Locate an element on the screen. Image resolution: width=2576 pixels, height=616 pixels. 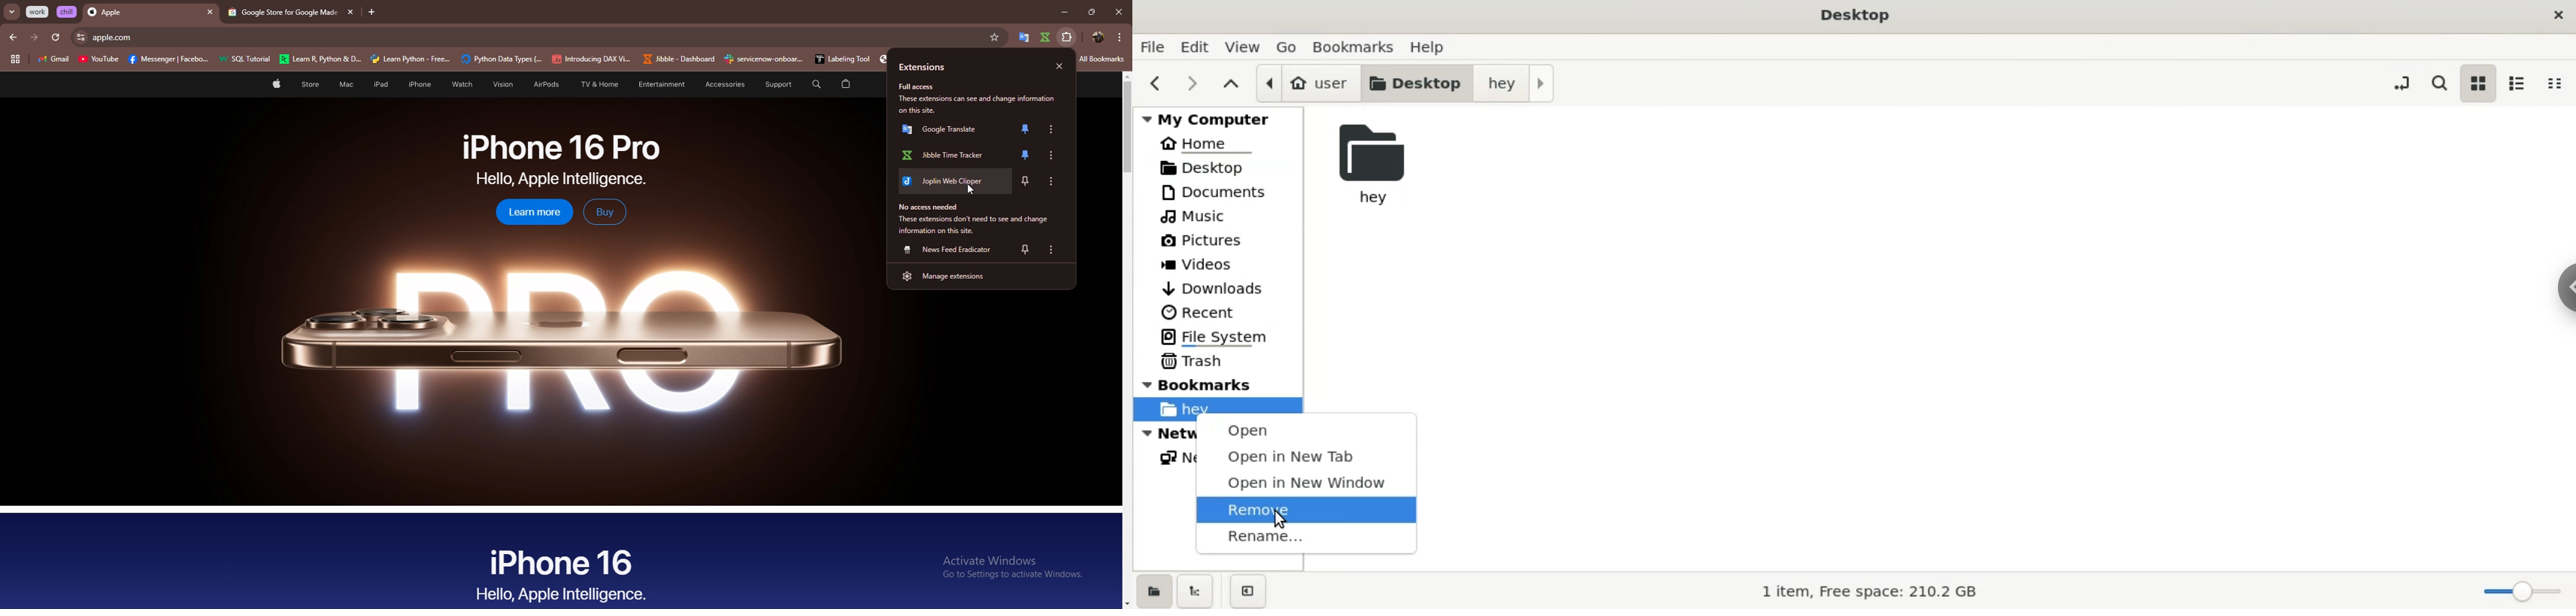
@ Joplin Web cinper is located at coordinates (950, 185).